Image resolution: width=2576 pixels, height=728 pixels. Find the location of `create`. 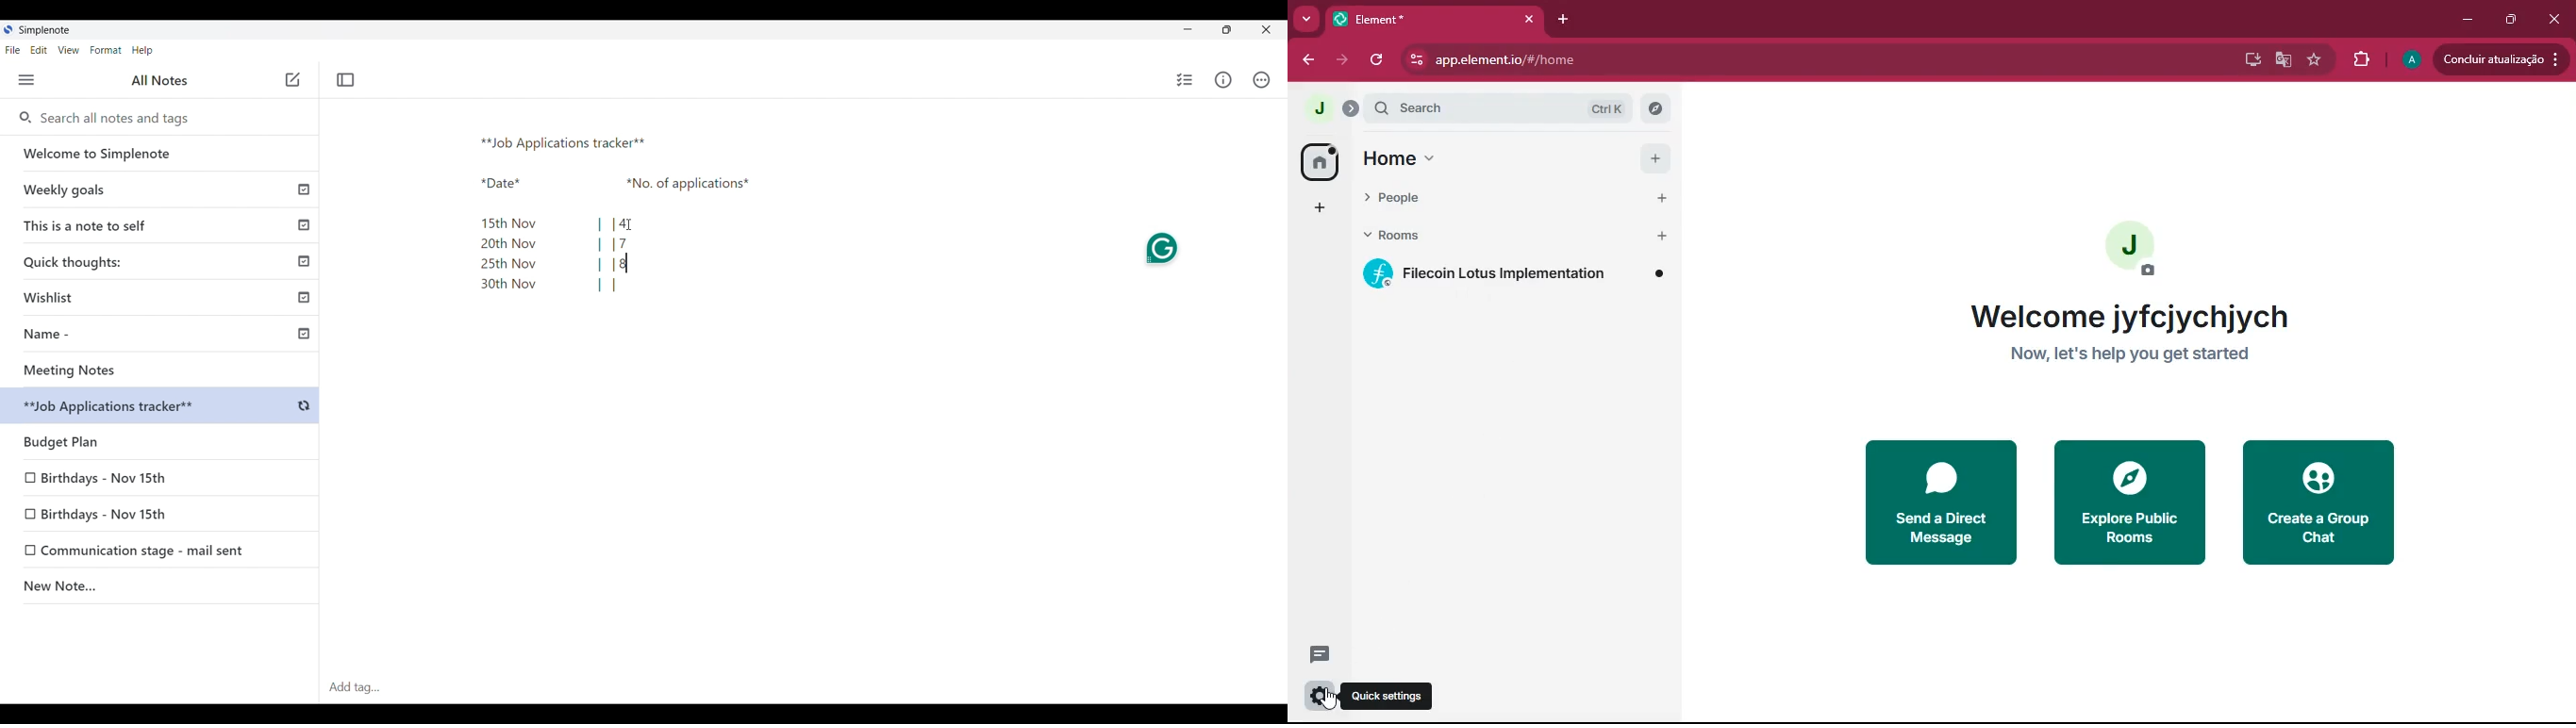

create is located at coordinates (2319, 502).